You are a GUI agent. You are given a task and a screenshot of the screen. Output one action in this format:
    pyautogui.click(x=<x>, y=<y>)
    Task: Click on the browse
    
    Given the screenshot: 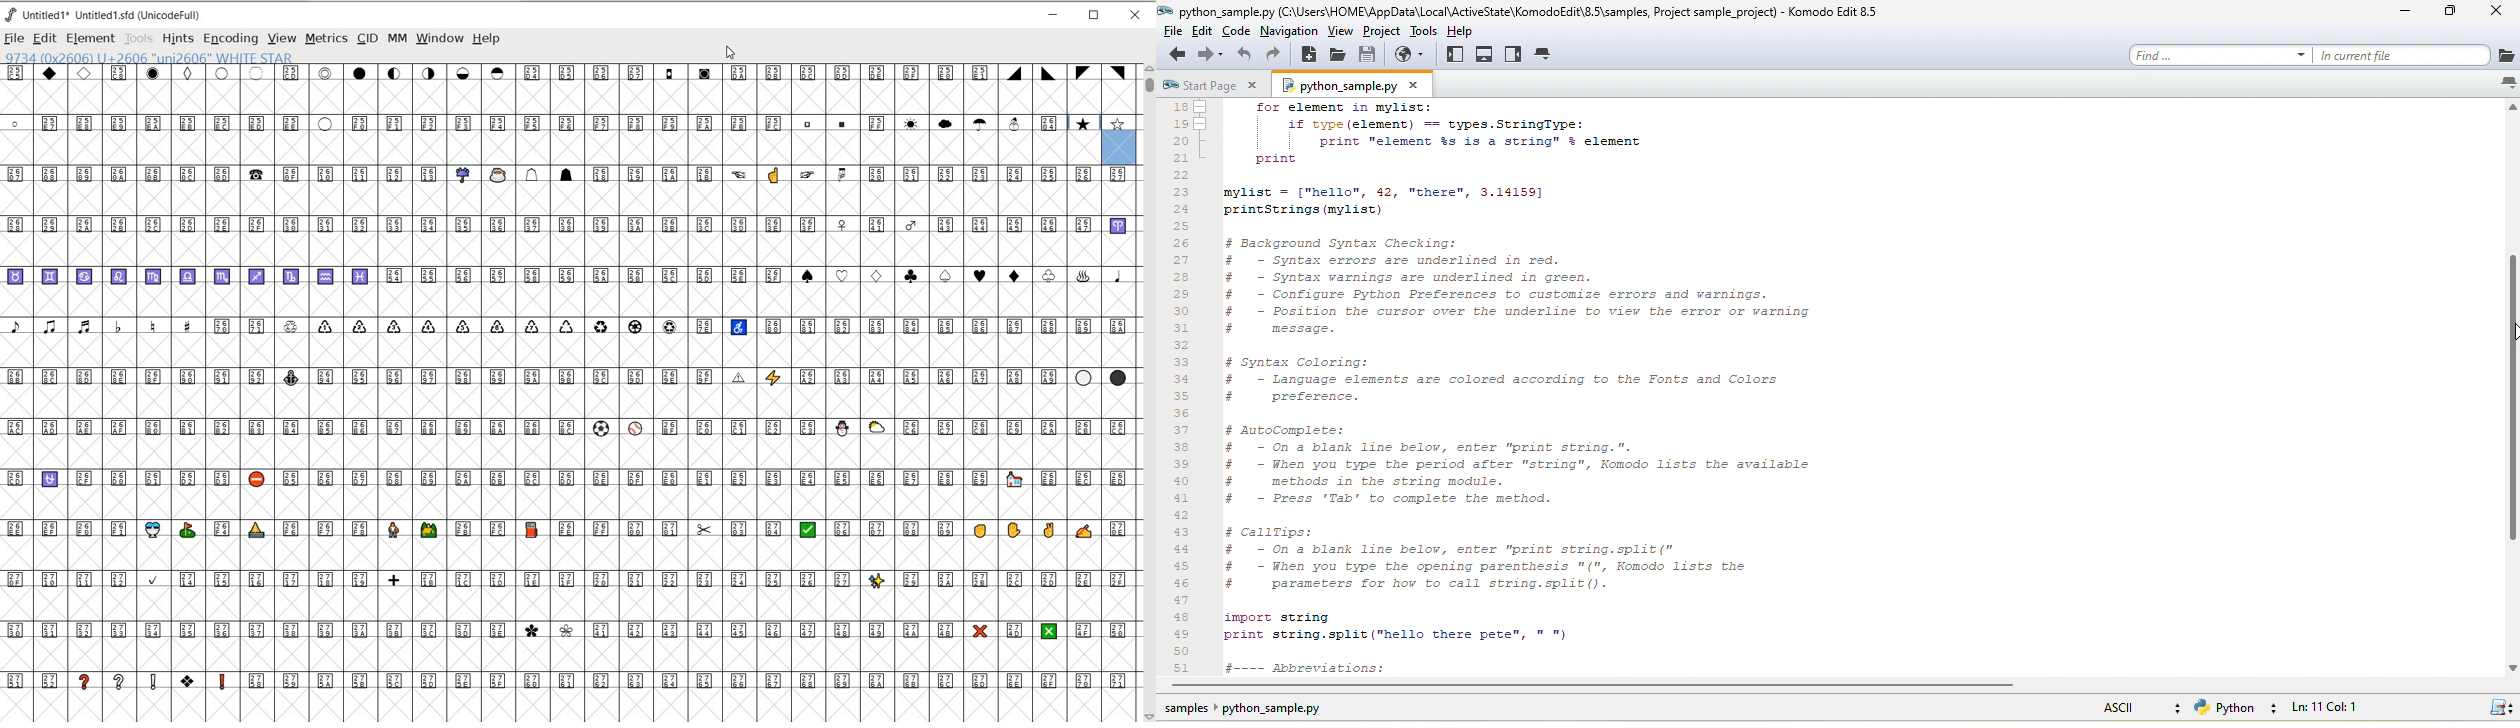 What is the action you would take?
    pyautogui.click(x=1414, y=54)
    